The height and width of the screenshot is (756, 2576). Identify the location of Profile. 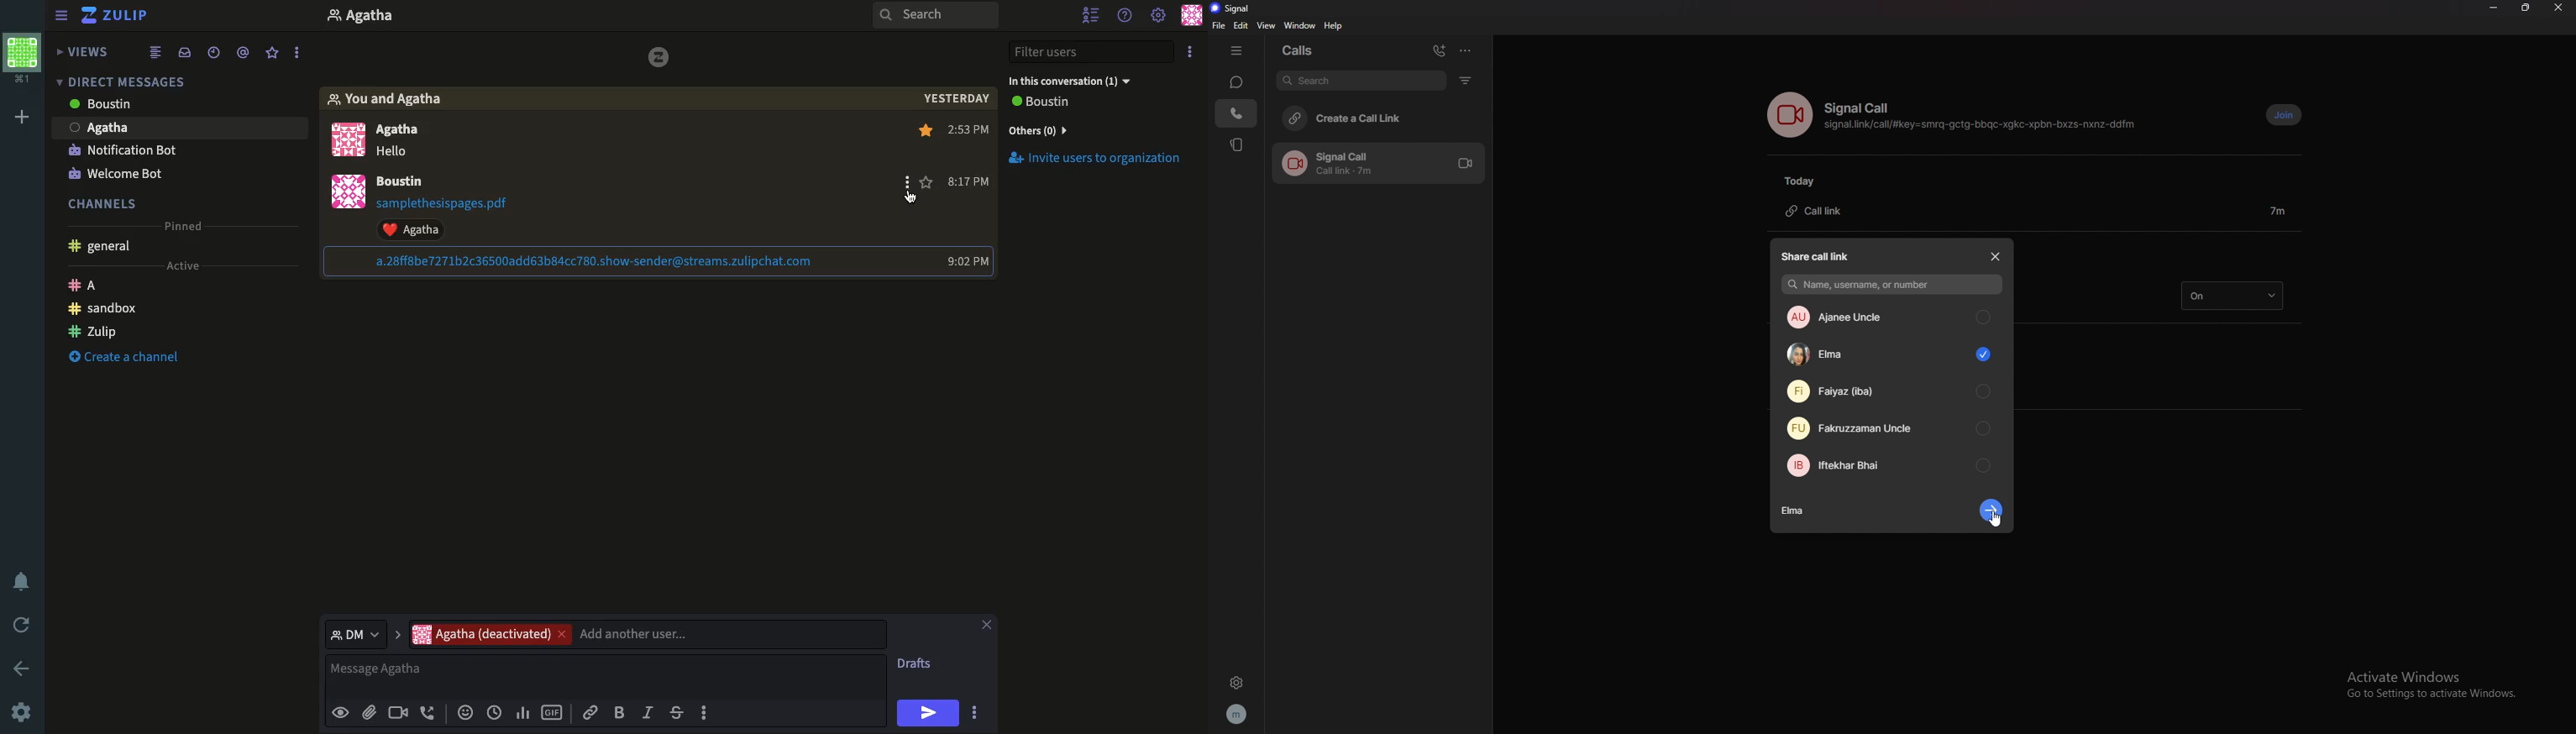
(1194, 14).